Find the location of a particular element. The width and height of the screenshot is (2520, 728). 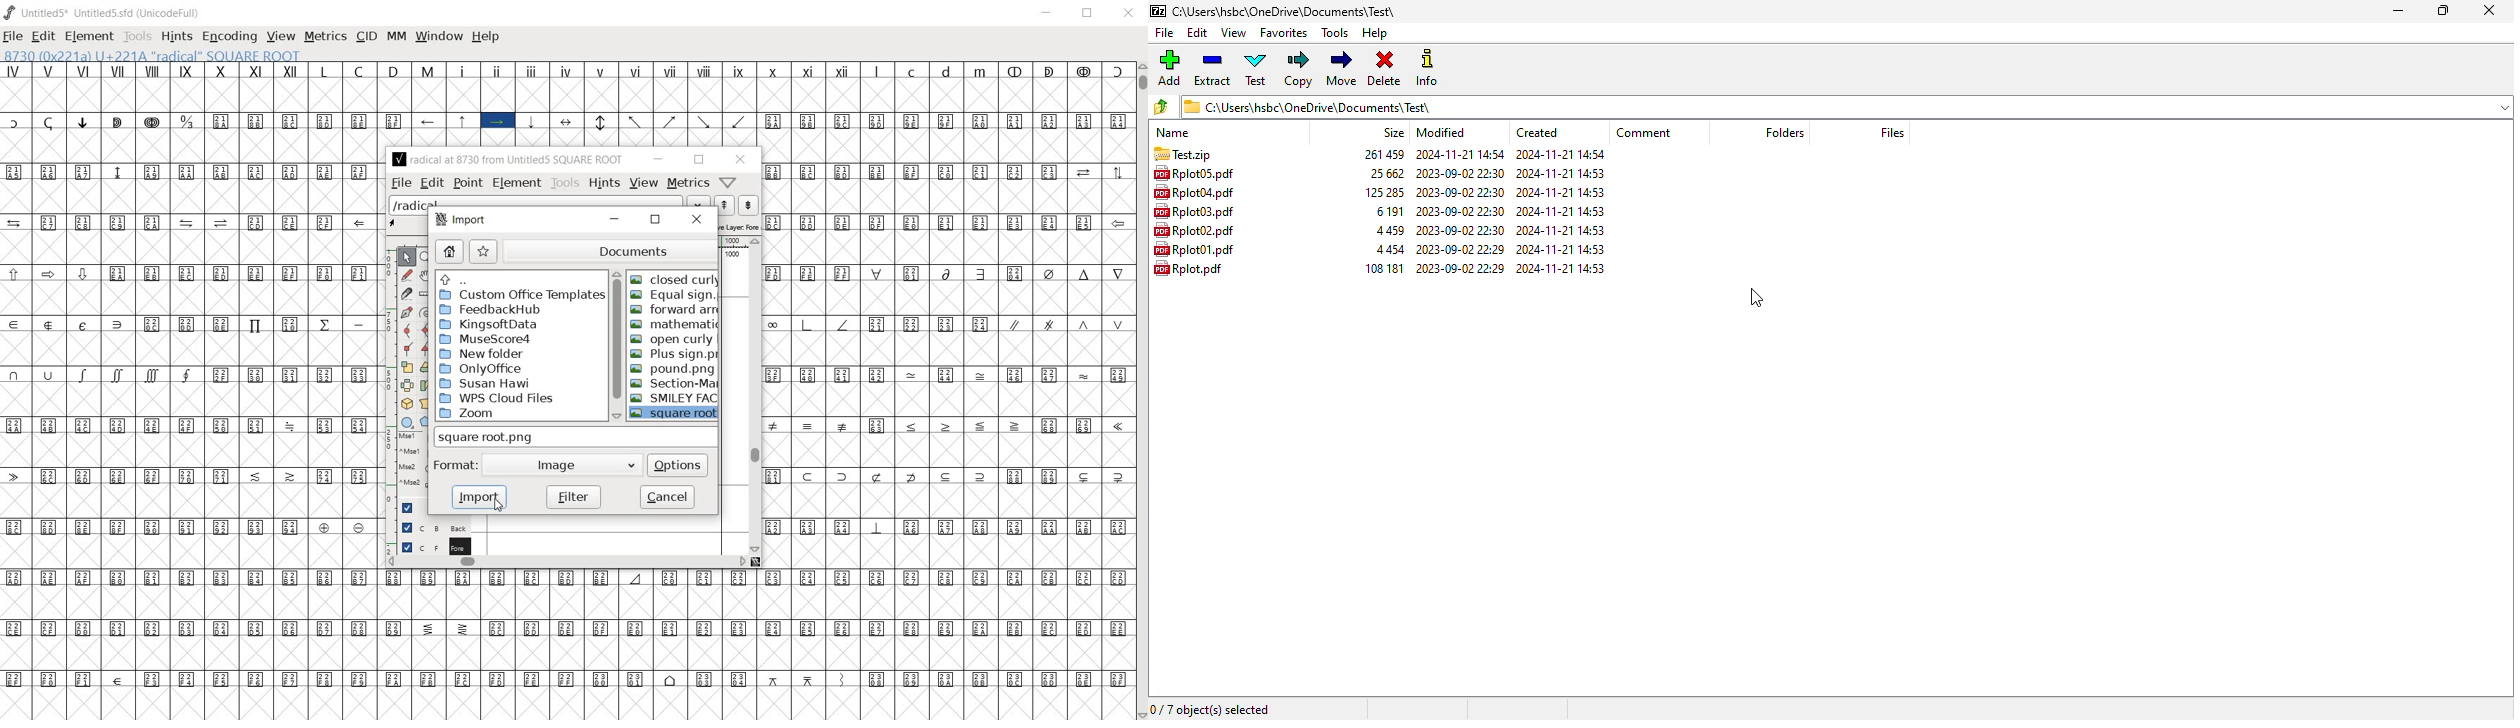

hints is located at coordinates (602, 182).